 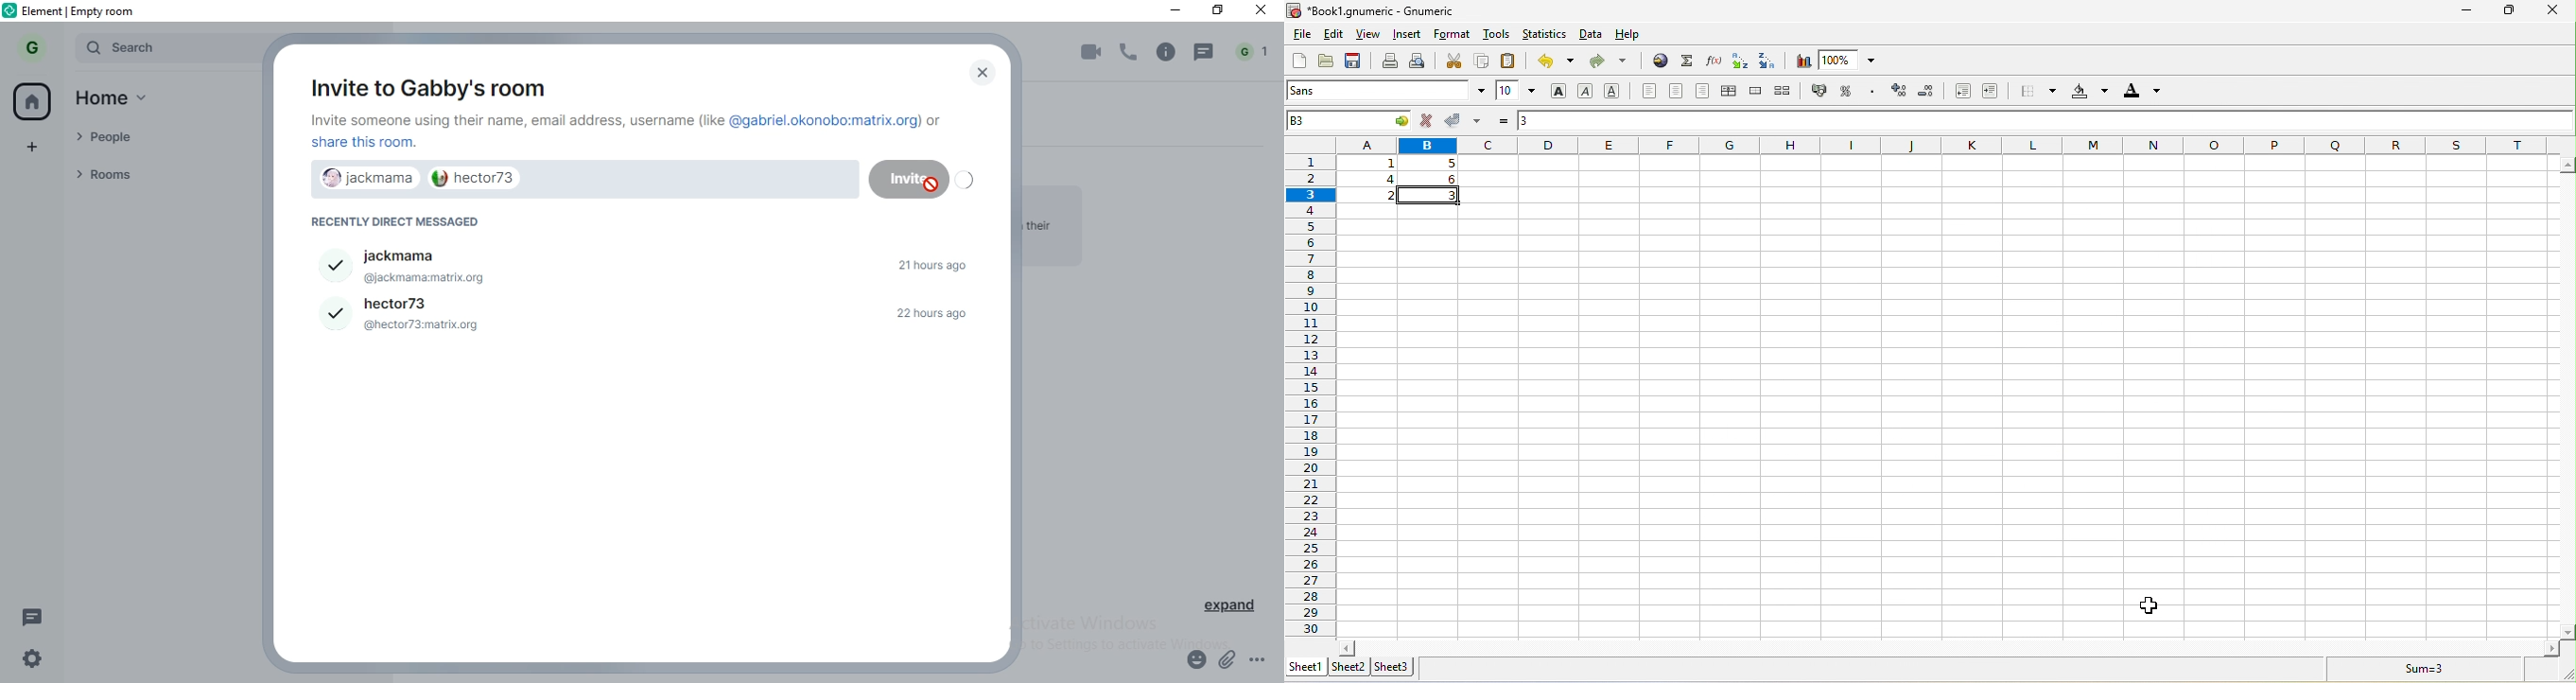 I want to click on edit the function, so click(x=1714, y=61).